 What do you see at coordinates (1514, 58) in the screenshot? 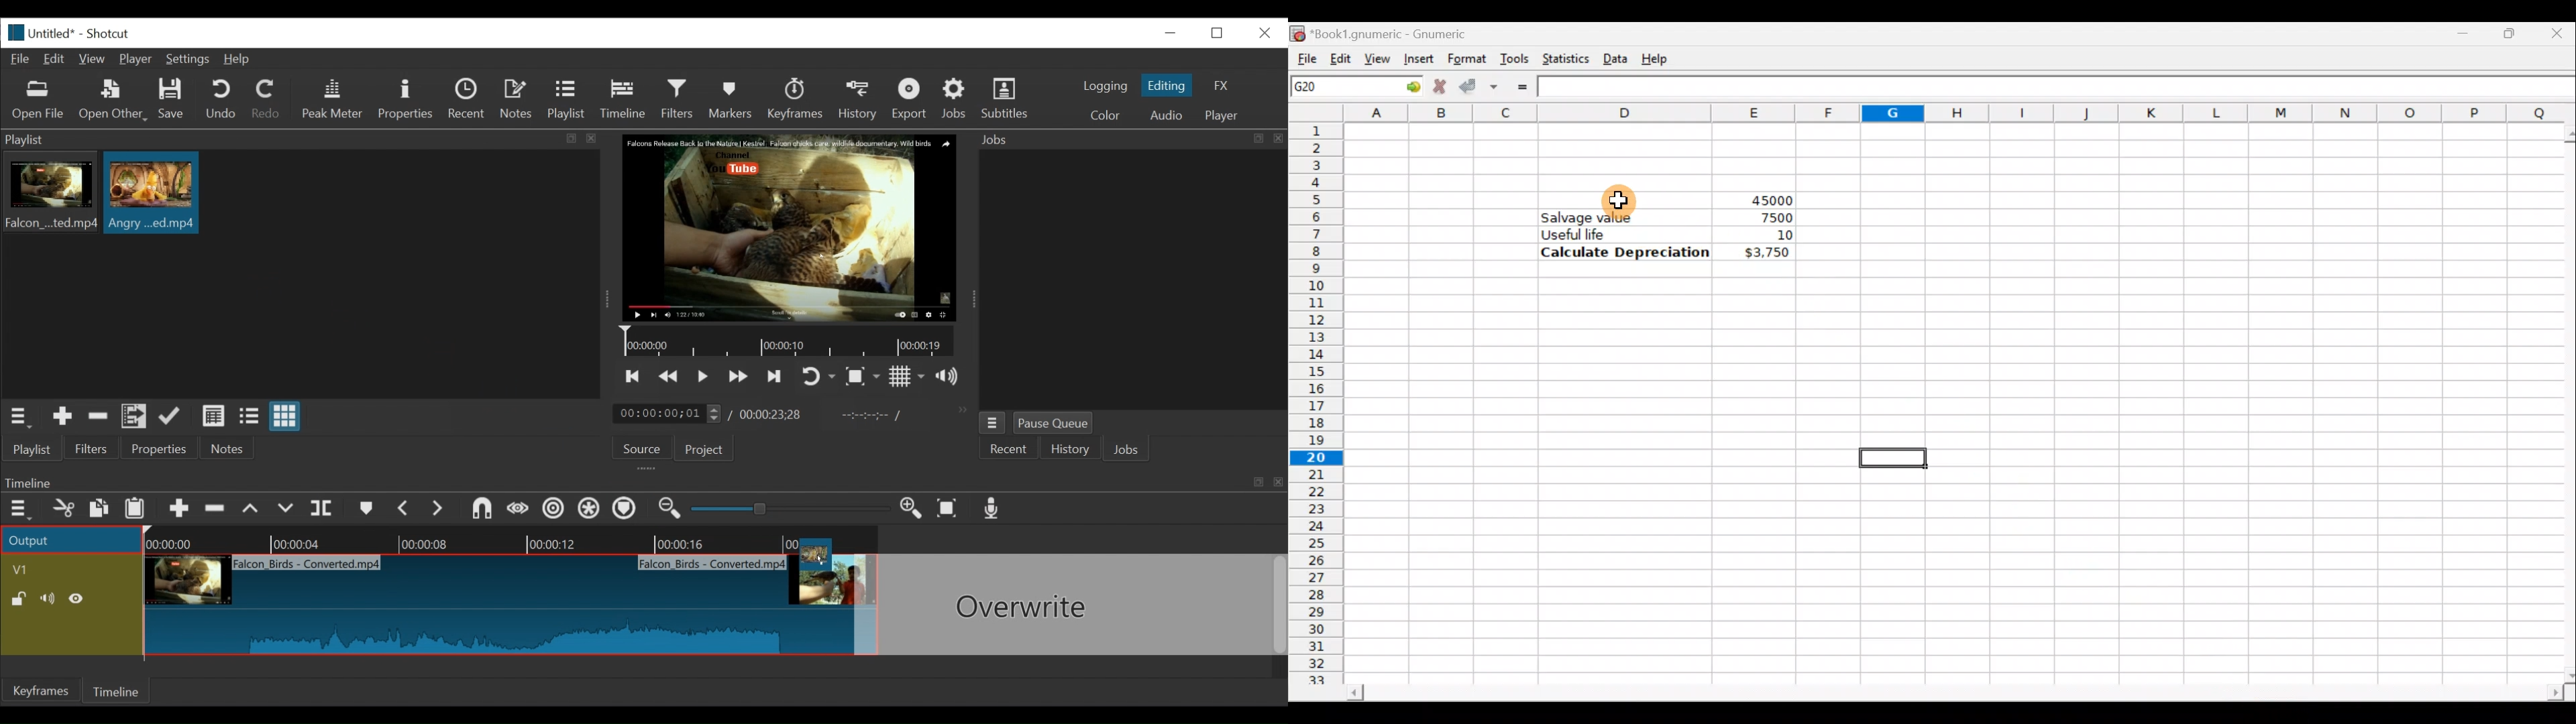
I see `Tools` at bounding box center [1514, 58].